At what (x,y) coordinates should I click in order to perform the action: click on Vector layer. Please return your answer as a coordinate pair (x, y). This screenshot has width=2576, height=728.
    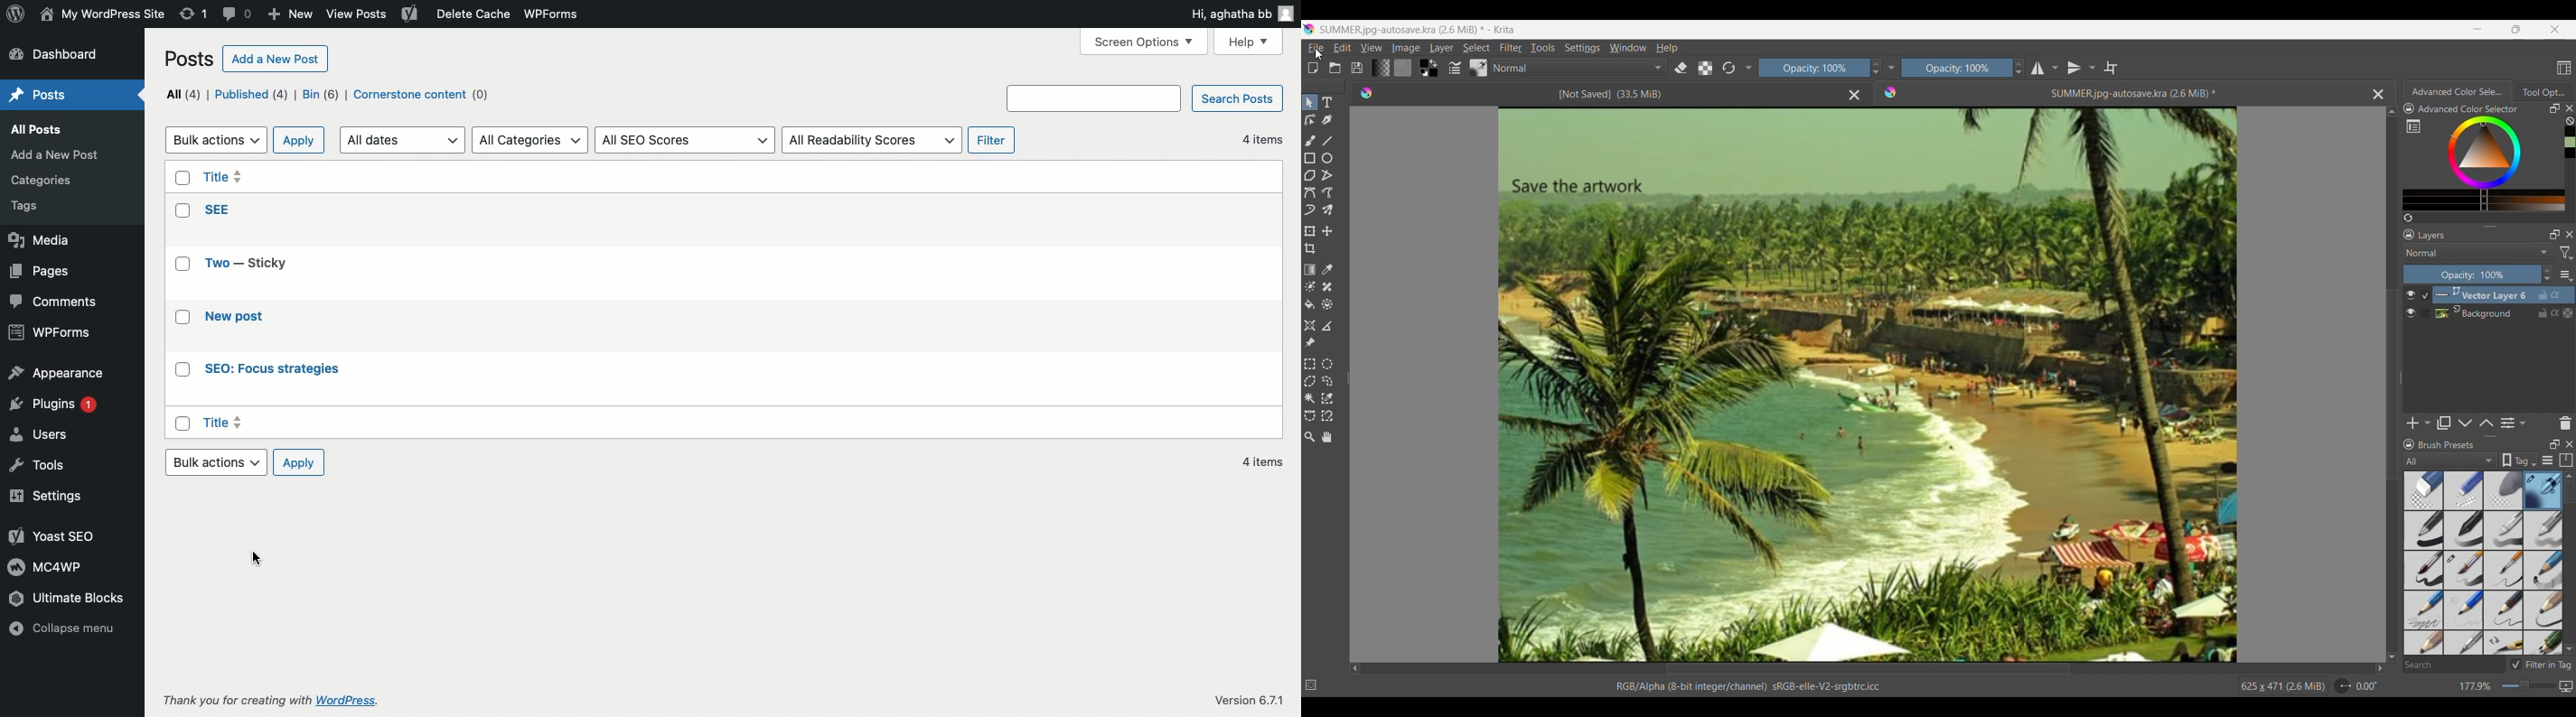
    Looking at the image, I should click on (2504, 295).